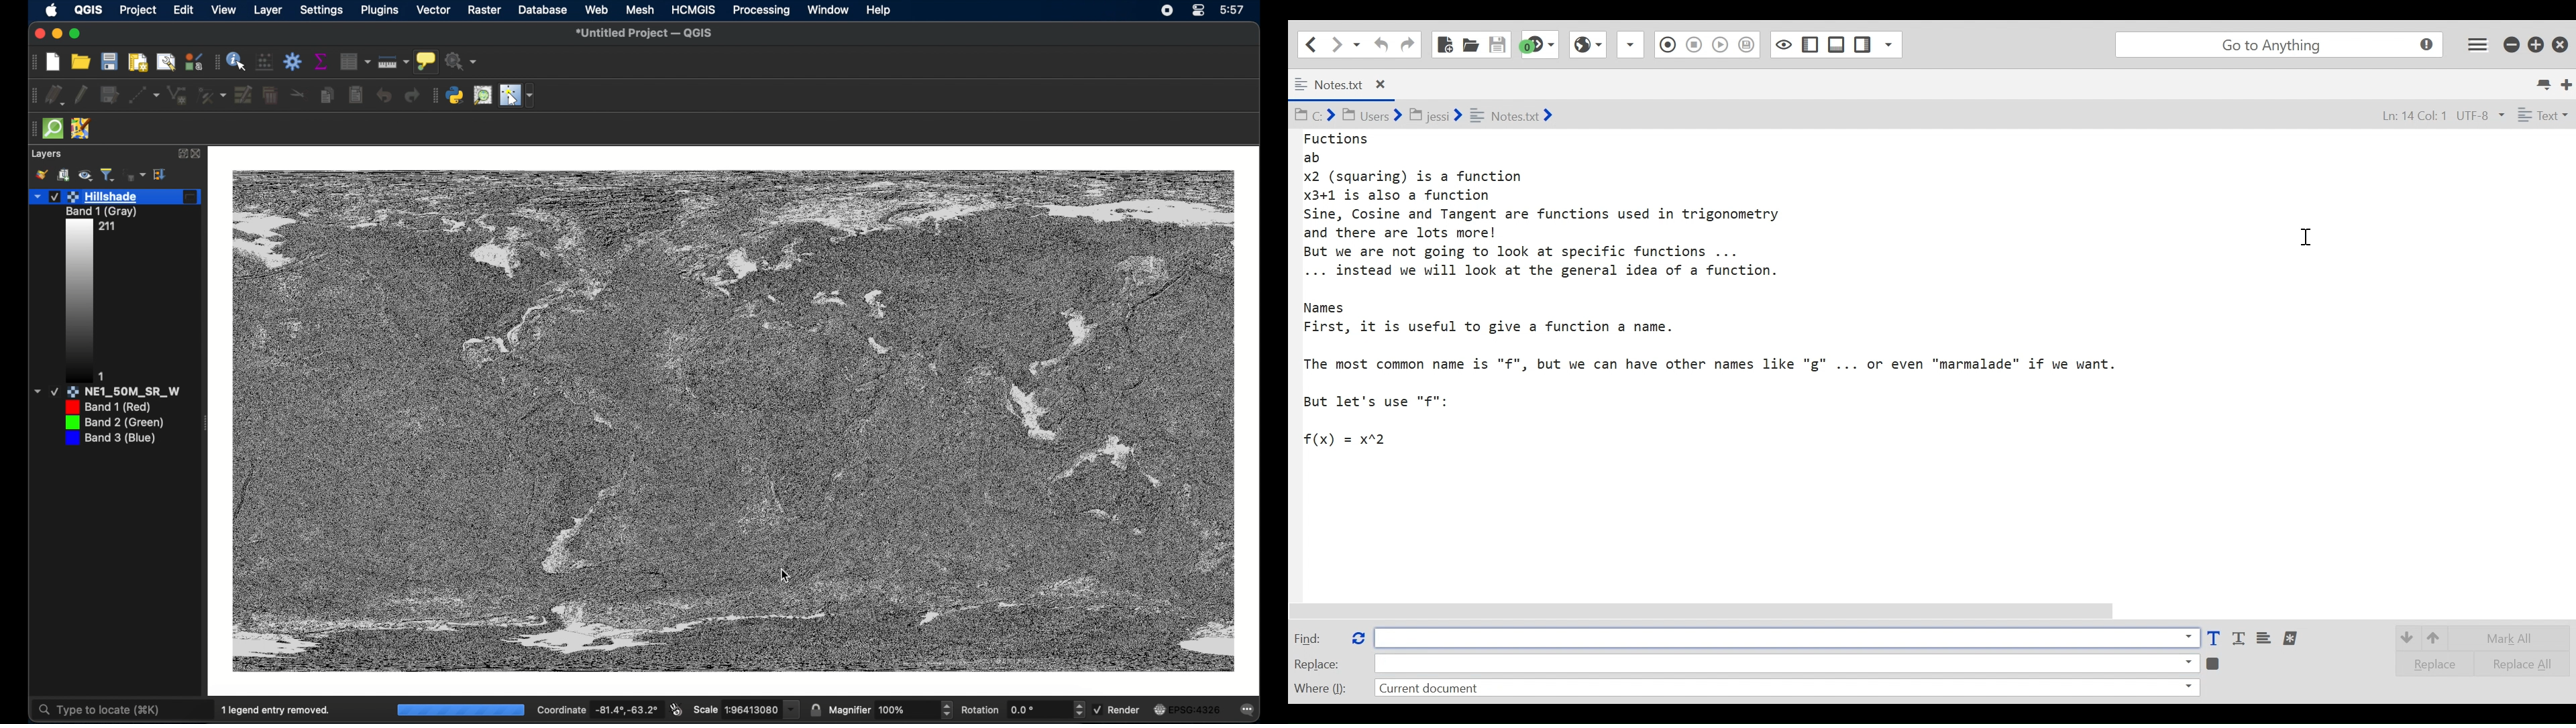 Image resolution: width=2576 pixels, height=728 pixels. I want to click on layer1, so click(115, 197).